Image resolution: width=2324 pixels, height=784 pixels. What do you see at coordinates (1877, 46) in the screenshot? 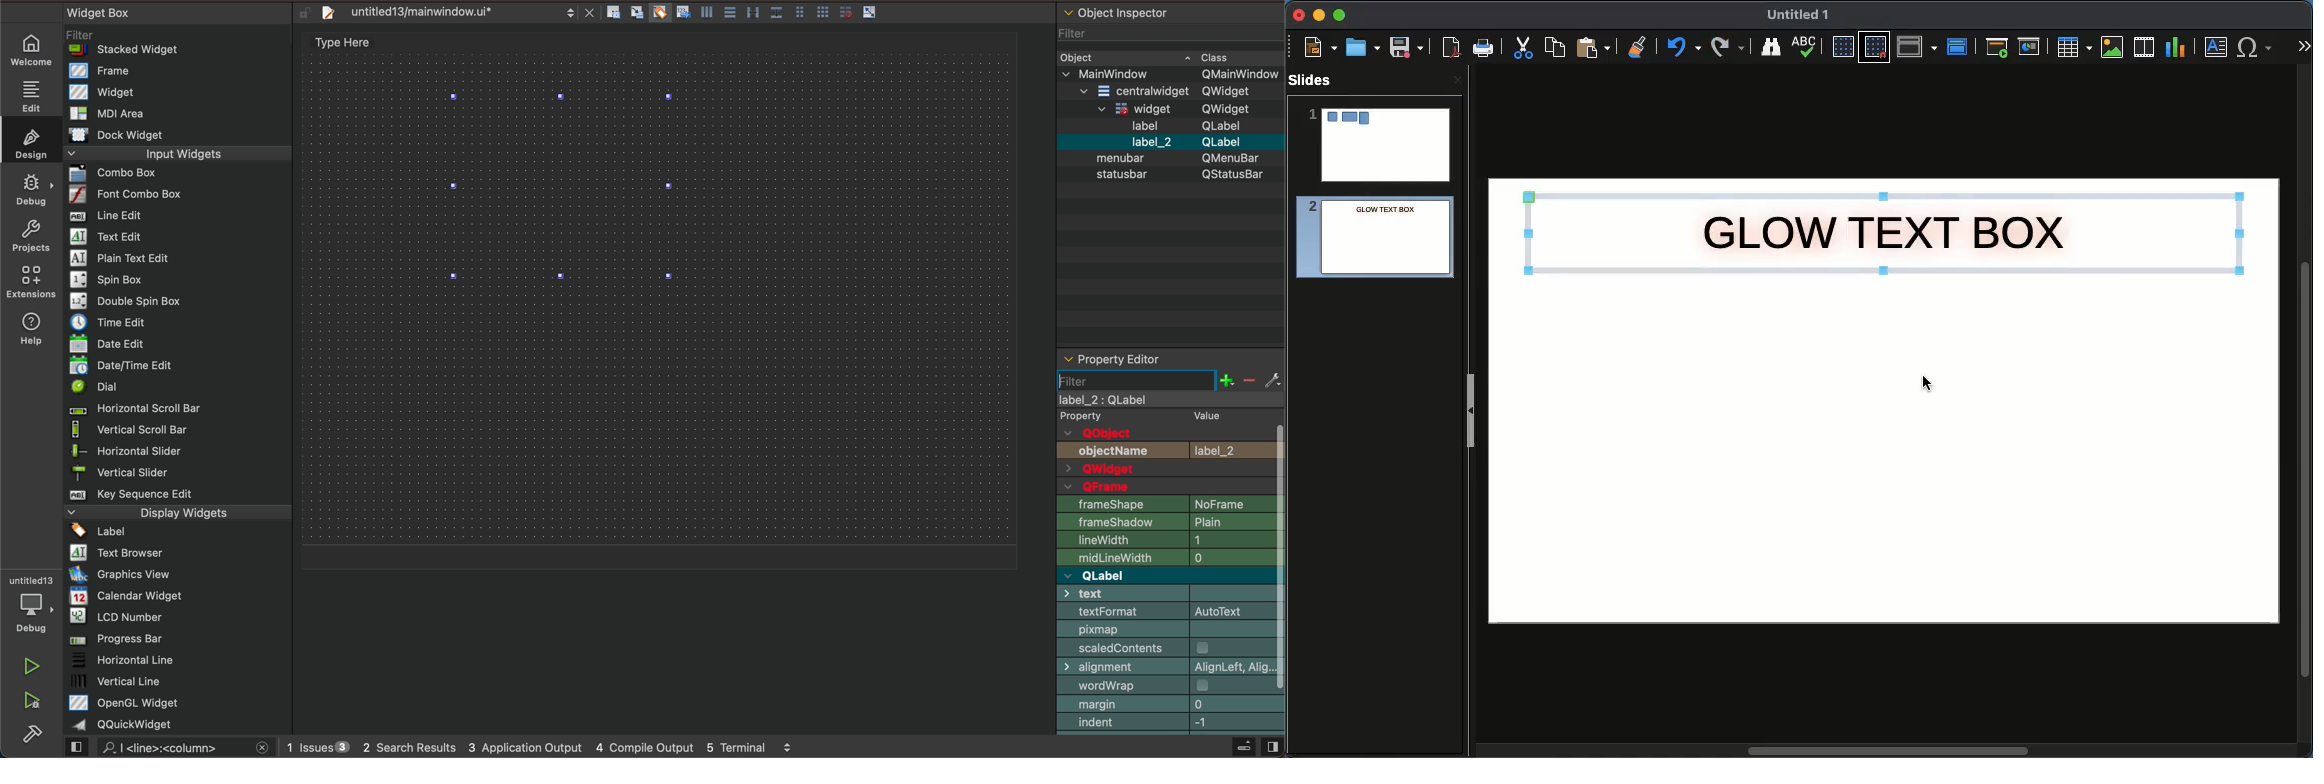
I see `Snap to grid` at bounding box center [1877, 46].